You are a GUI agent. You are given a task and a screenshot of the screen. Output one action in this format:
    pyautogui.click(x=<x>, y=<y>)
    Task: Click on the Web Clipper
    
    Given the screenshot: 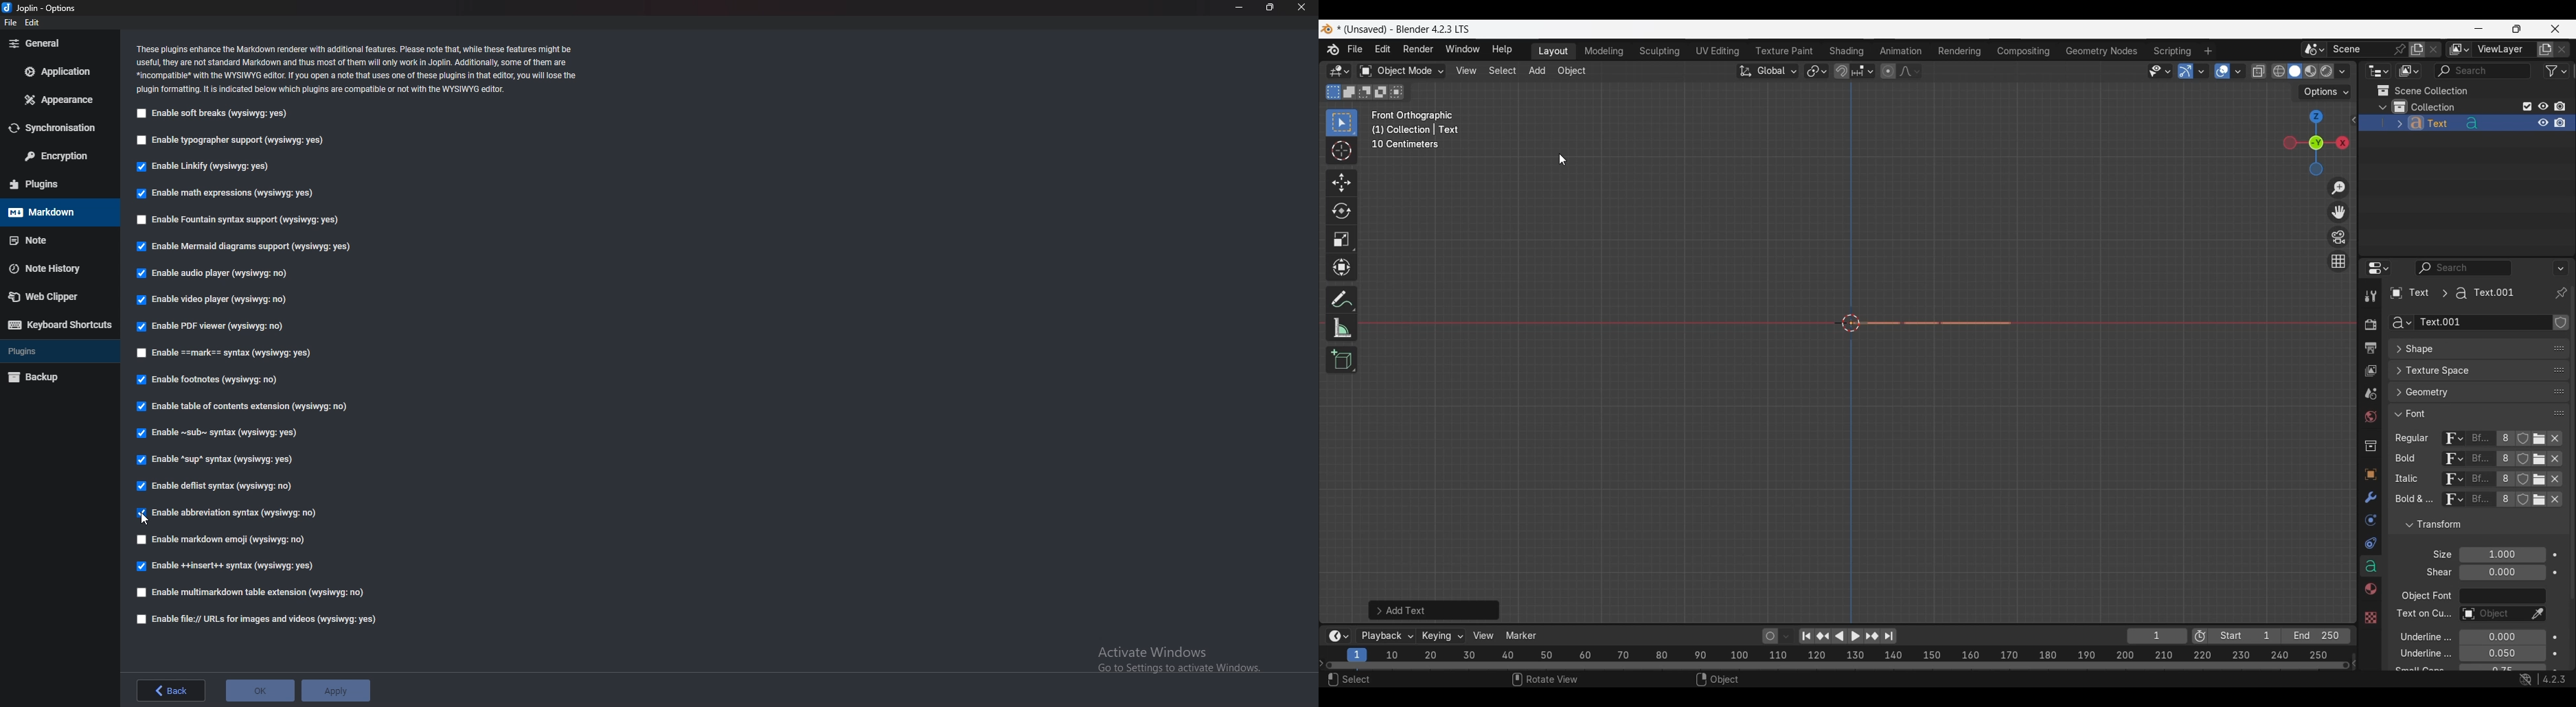 What is the action you would take?
    pyautogui.click(x=56, y=297)
    